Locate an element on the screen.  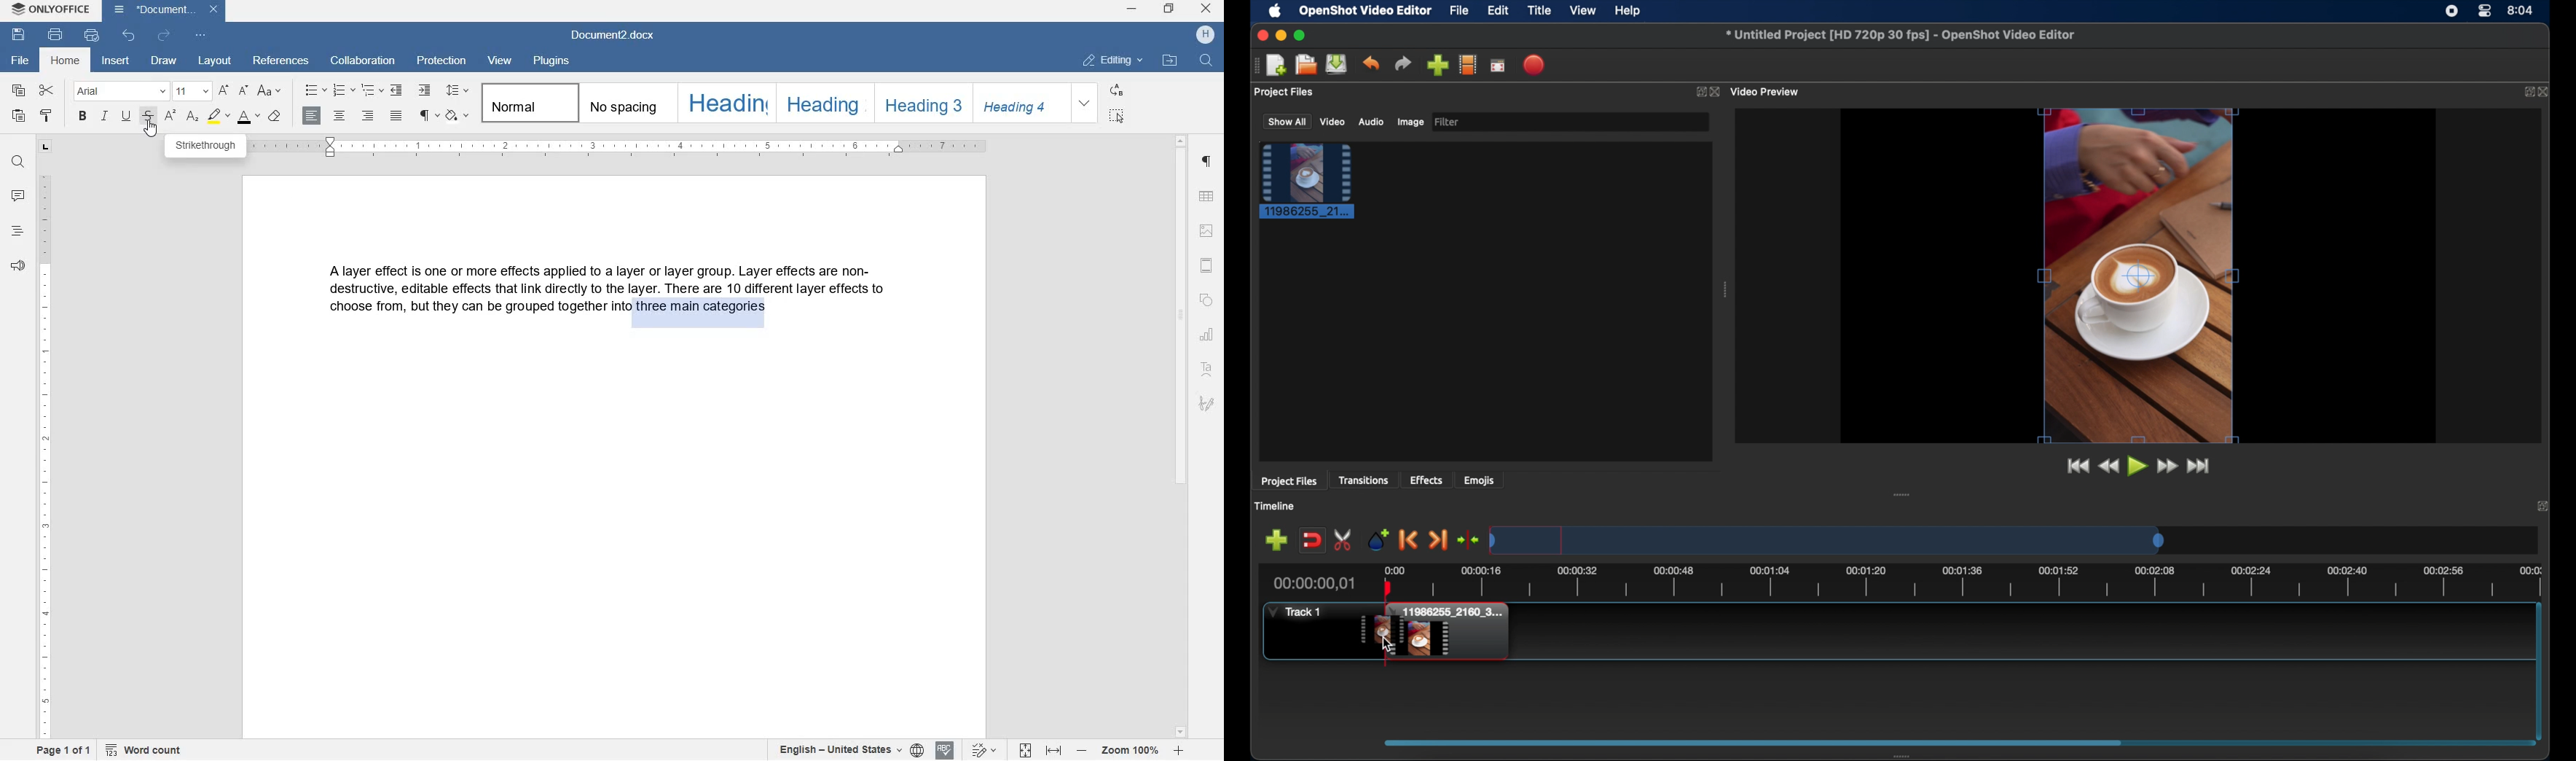
scroll box is located at coordinates (1751, 741).